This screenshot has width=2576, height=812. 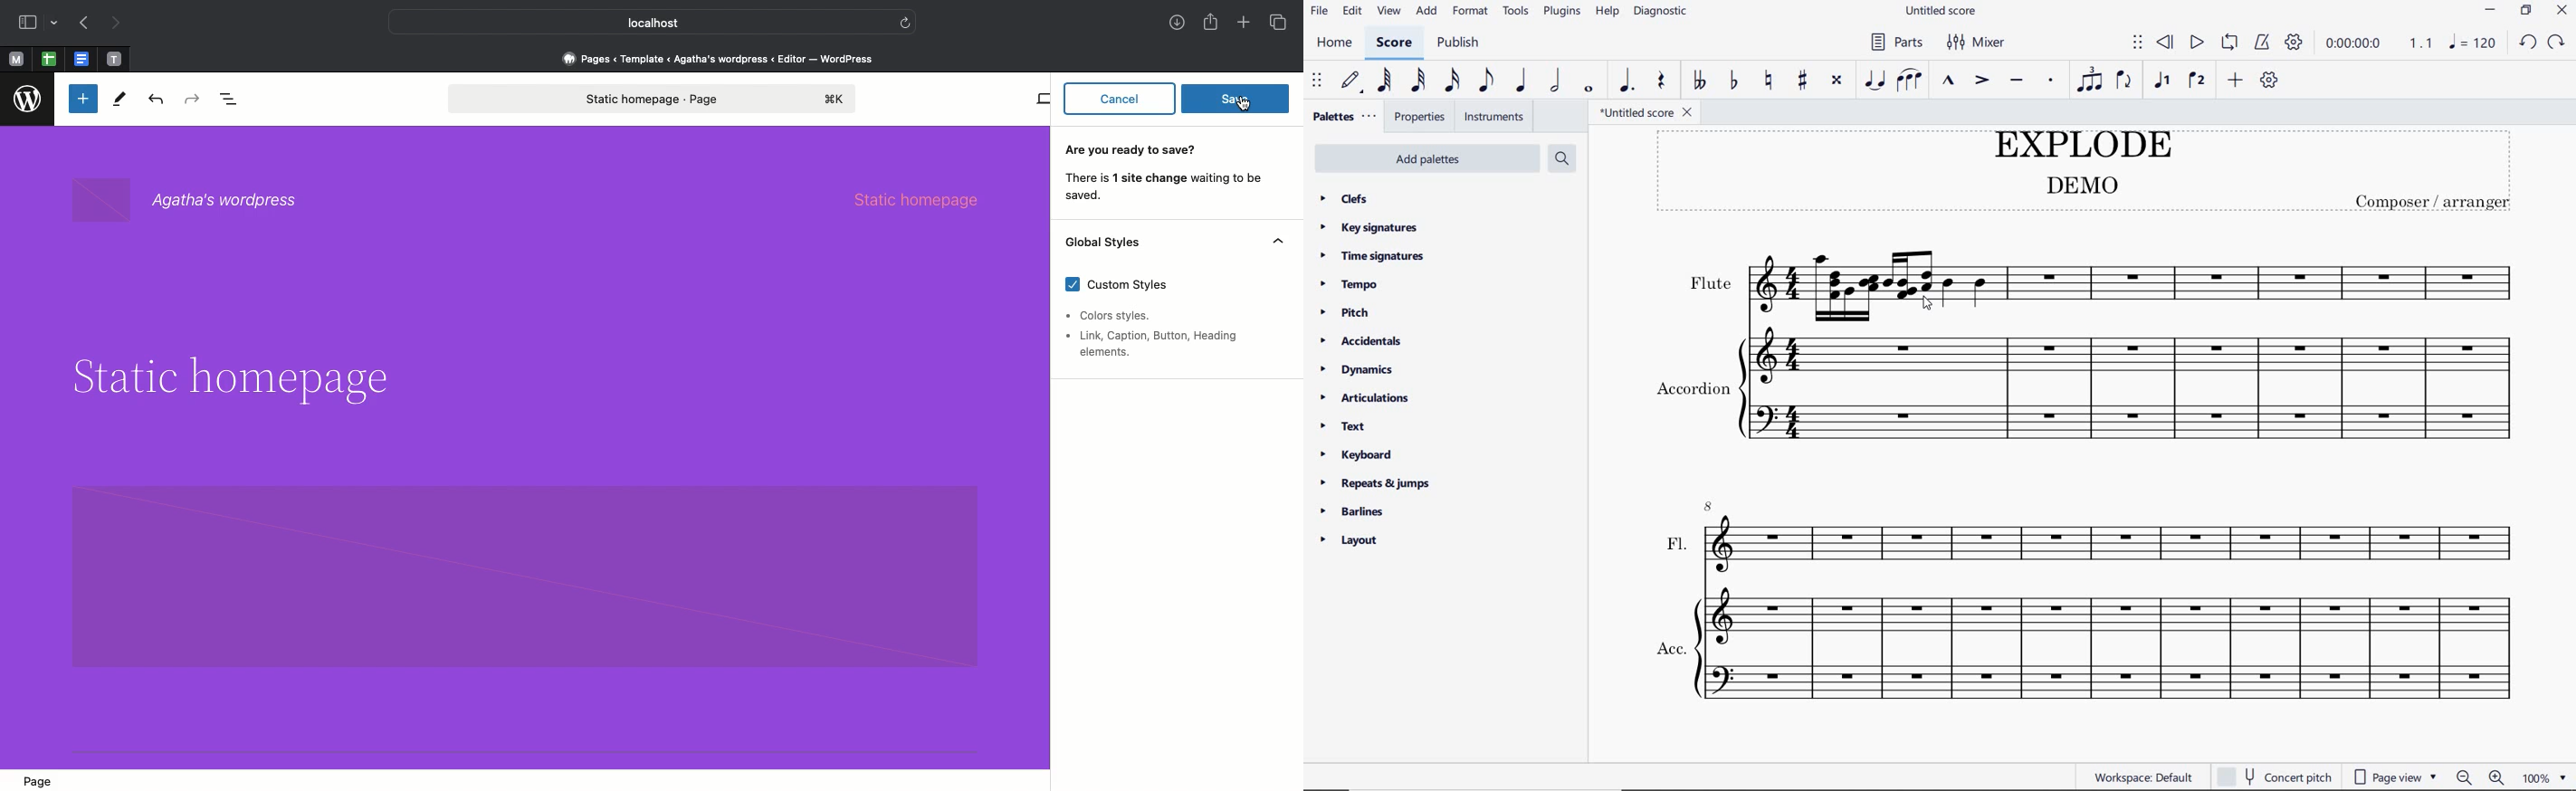 I want to click on , so click(x=1236, y=98).